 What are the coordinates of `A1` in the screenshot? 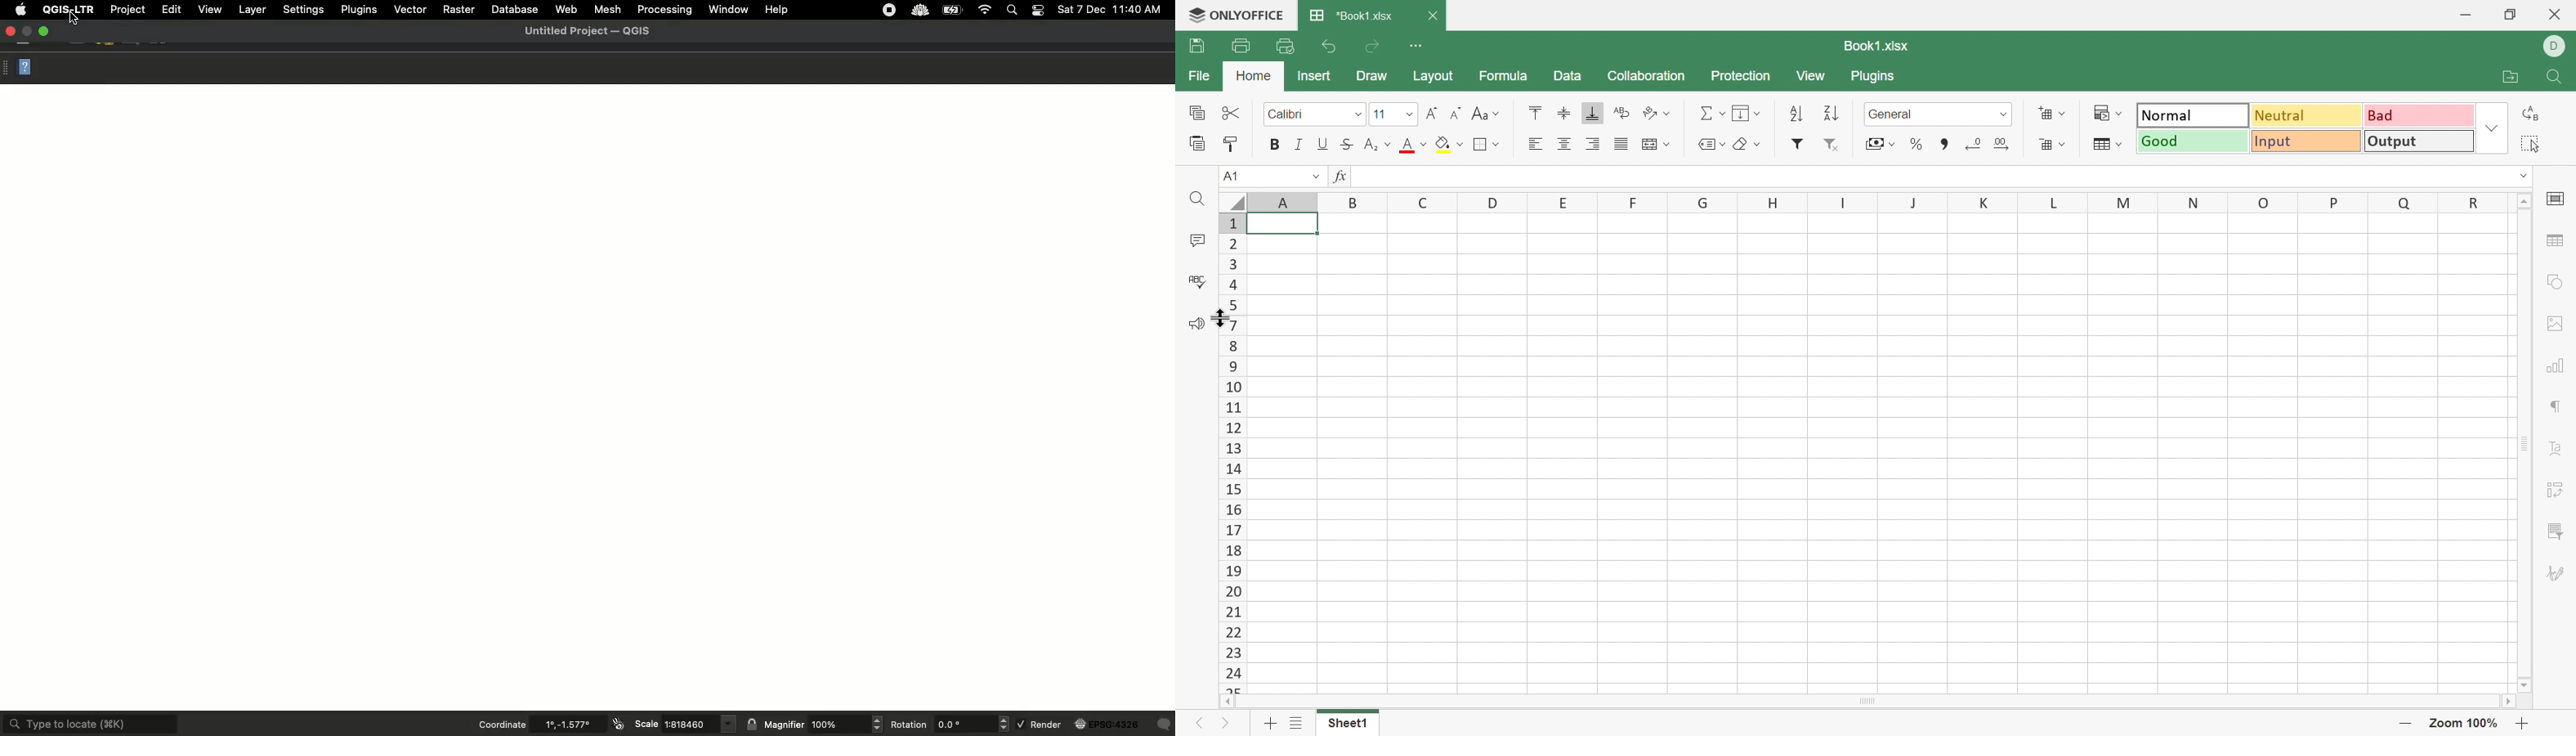 It's located at (1236, 176).